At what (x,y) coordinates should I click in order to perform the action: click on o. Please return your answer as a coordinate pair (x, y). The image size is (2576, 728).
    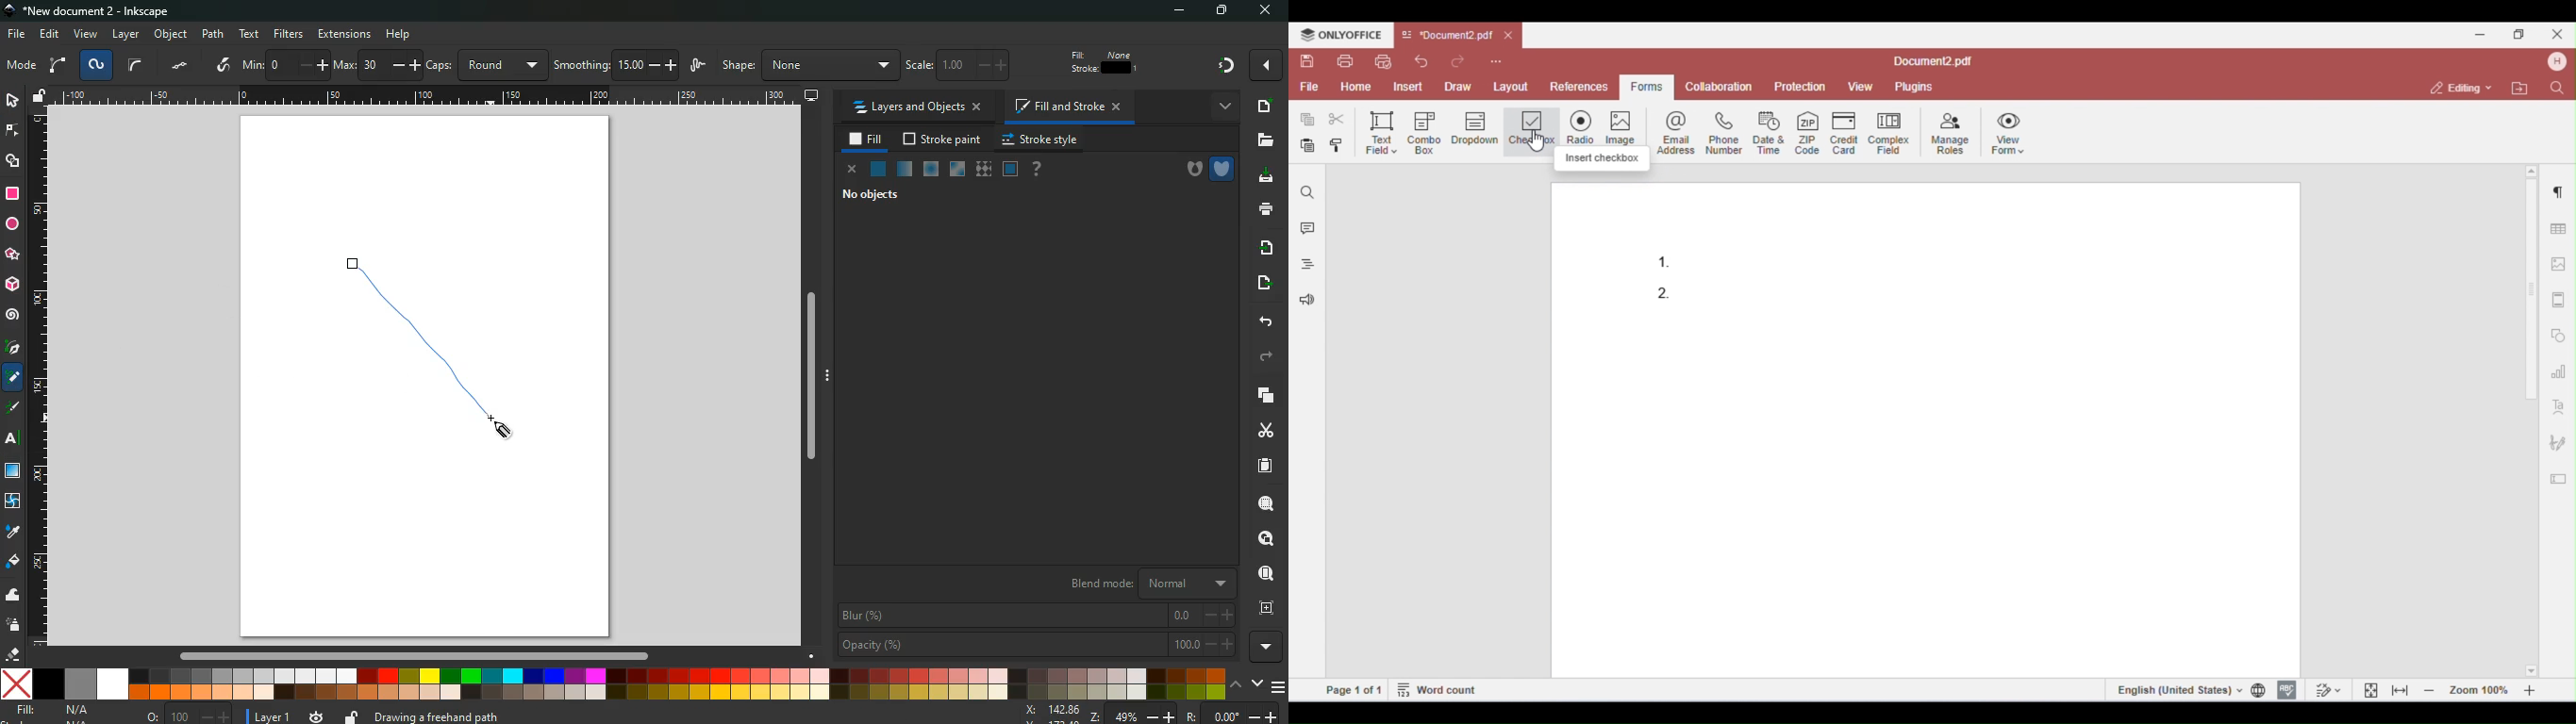
    Looking at the image, I should click on (190, 714).